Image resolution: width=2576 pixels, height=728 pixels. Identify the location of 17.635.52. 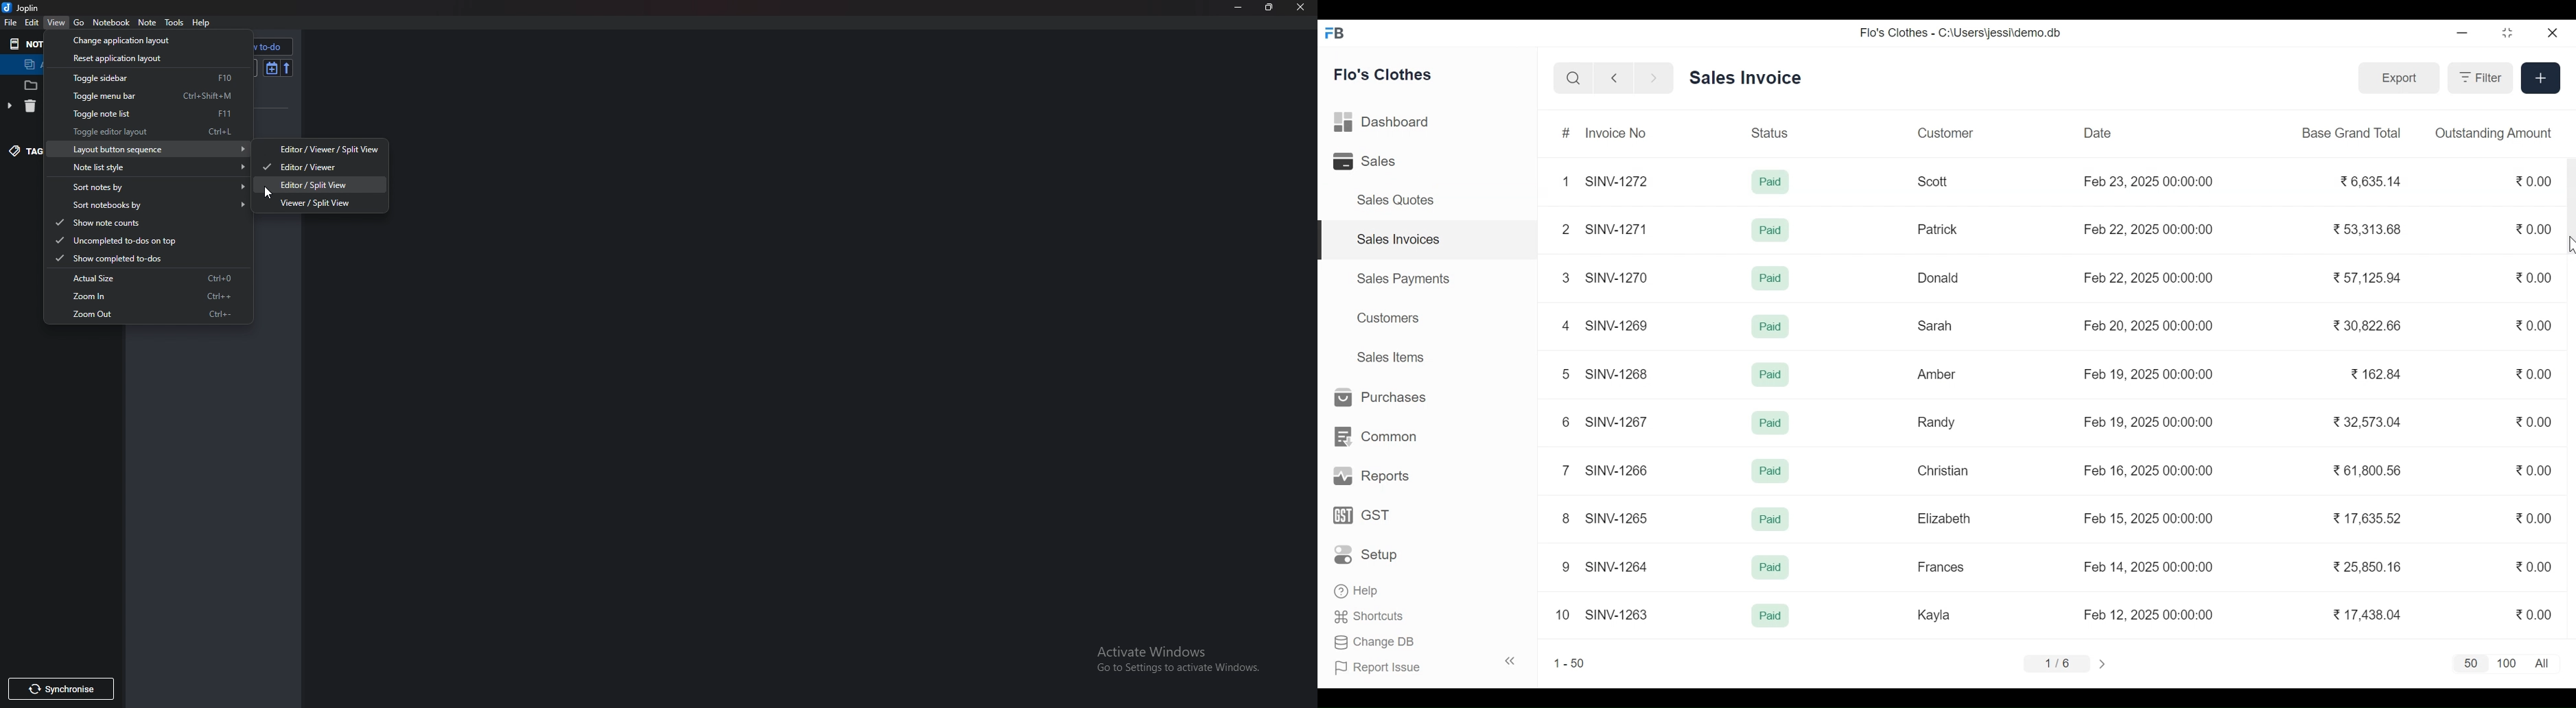
(2365, 517).